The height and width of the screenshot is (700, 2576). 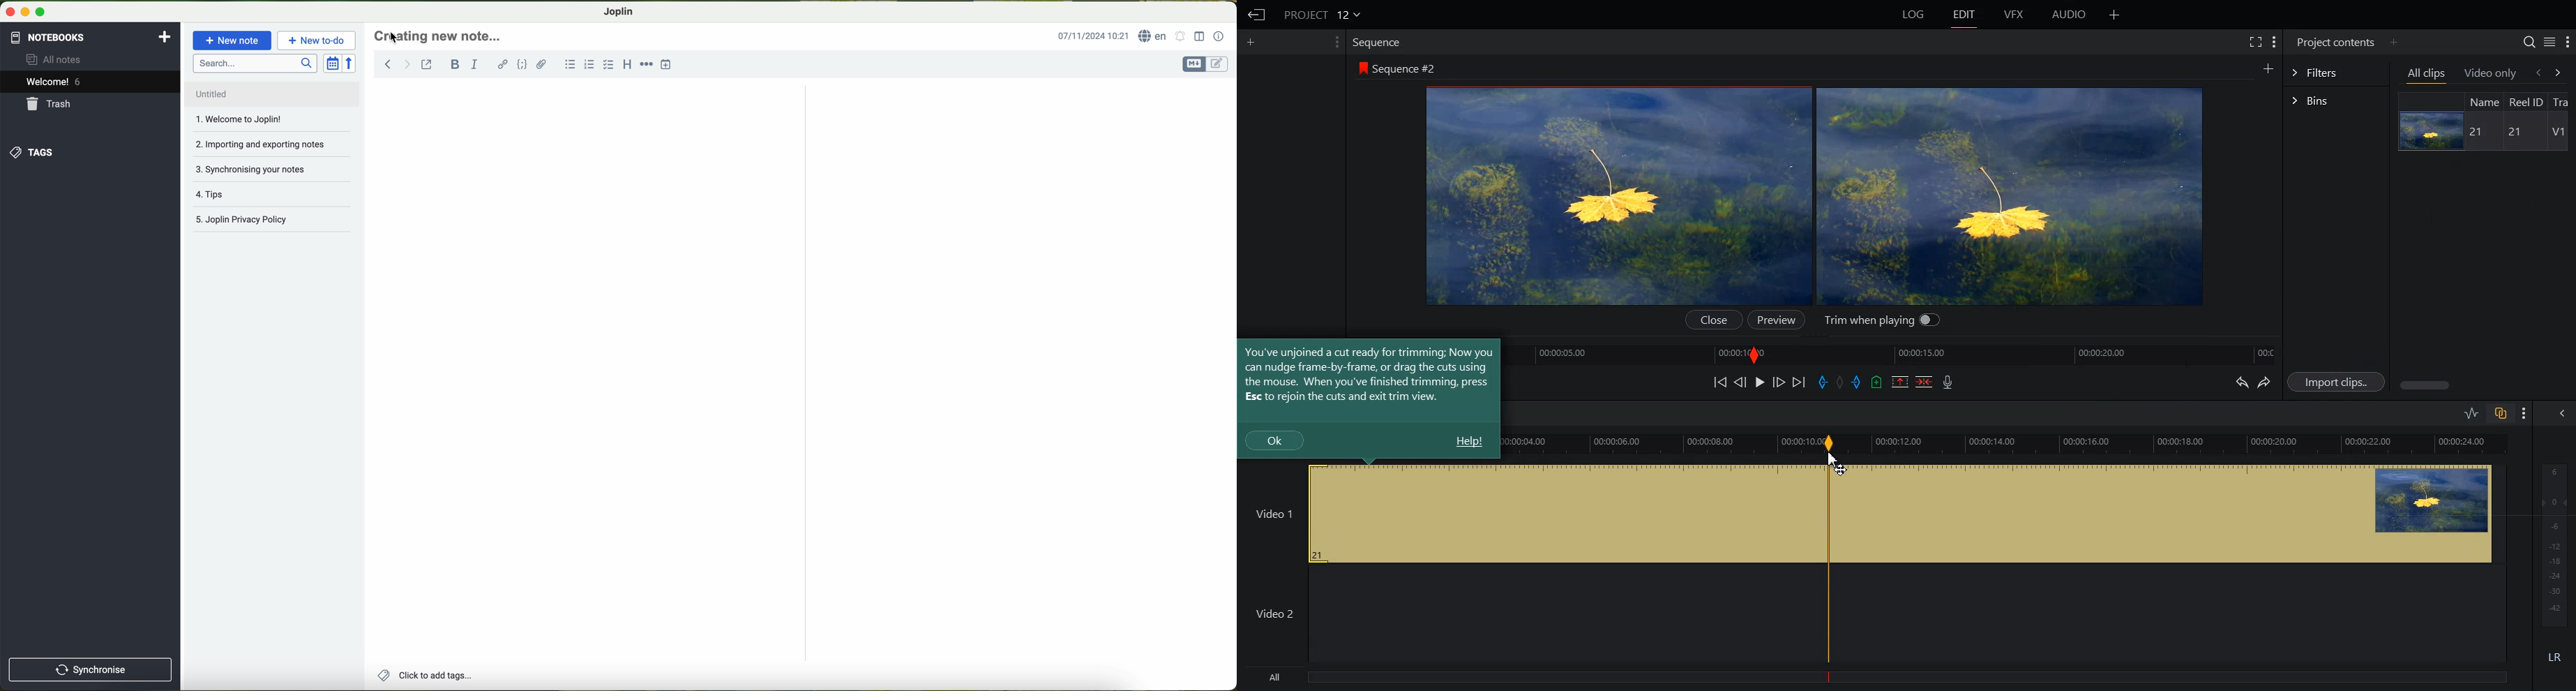 What do you see at coordinates (1717, 320) in the screenshot?
I see `close` at bounding box center [1717, 320].